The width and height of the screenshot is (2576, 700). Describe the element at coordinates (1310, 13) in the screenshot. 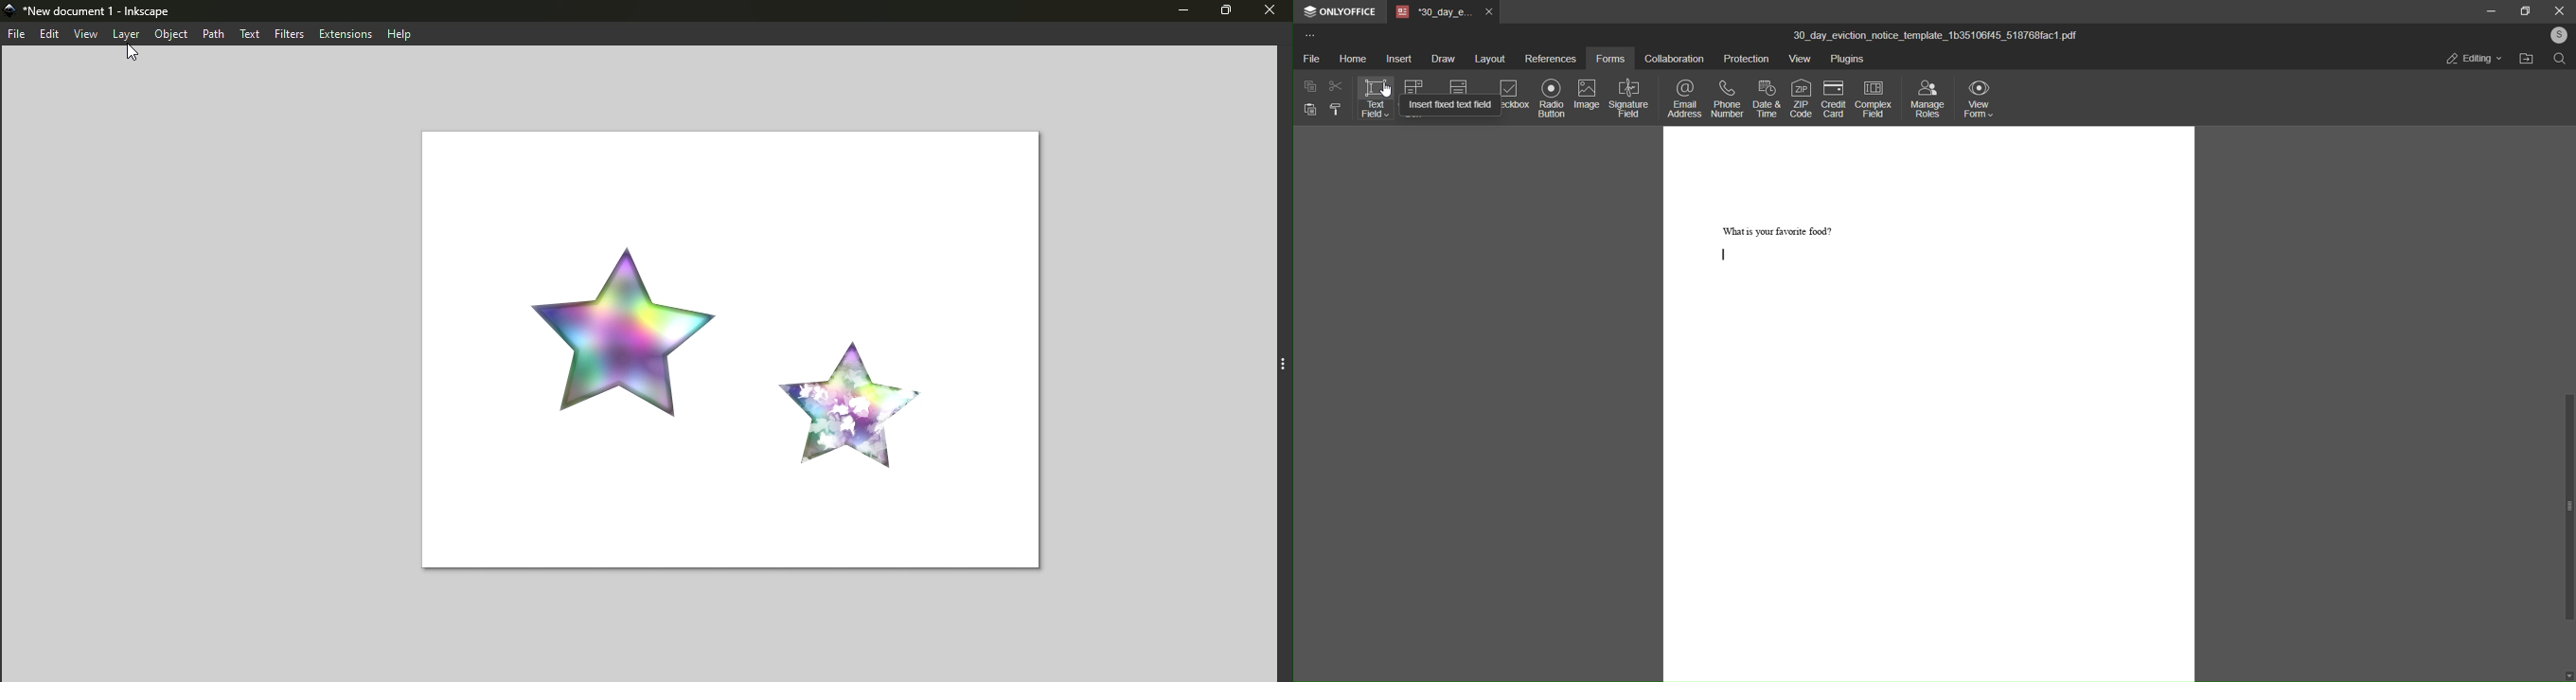

I see `logo` at that location.